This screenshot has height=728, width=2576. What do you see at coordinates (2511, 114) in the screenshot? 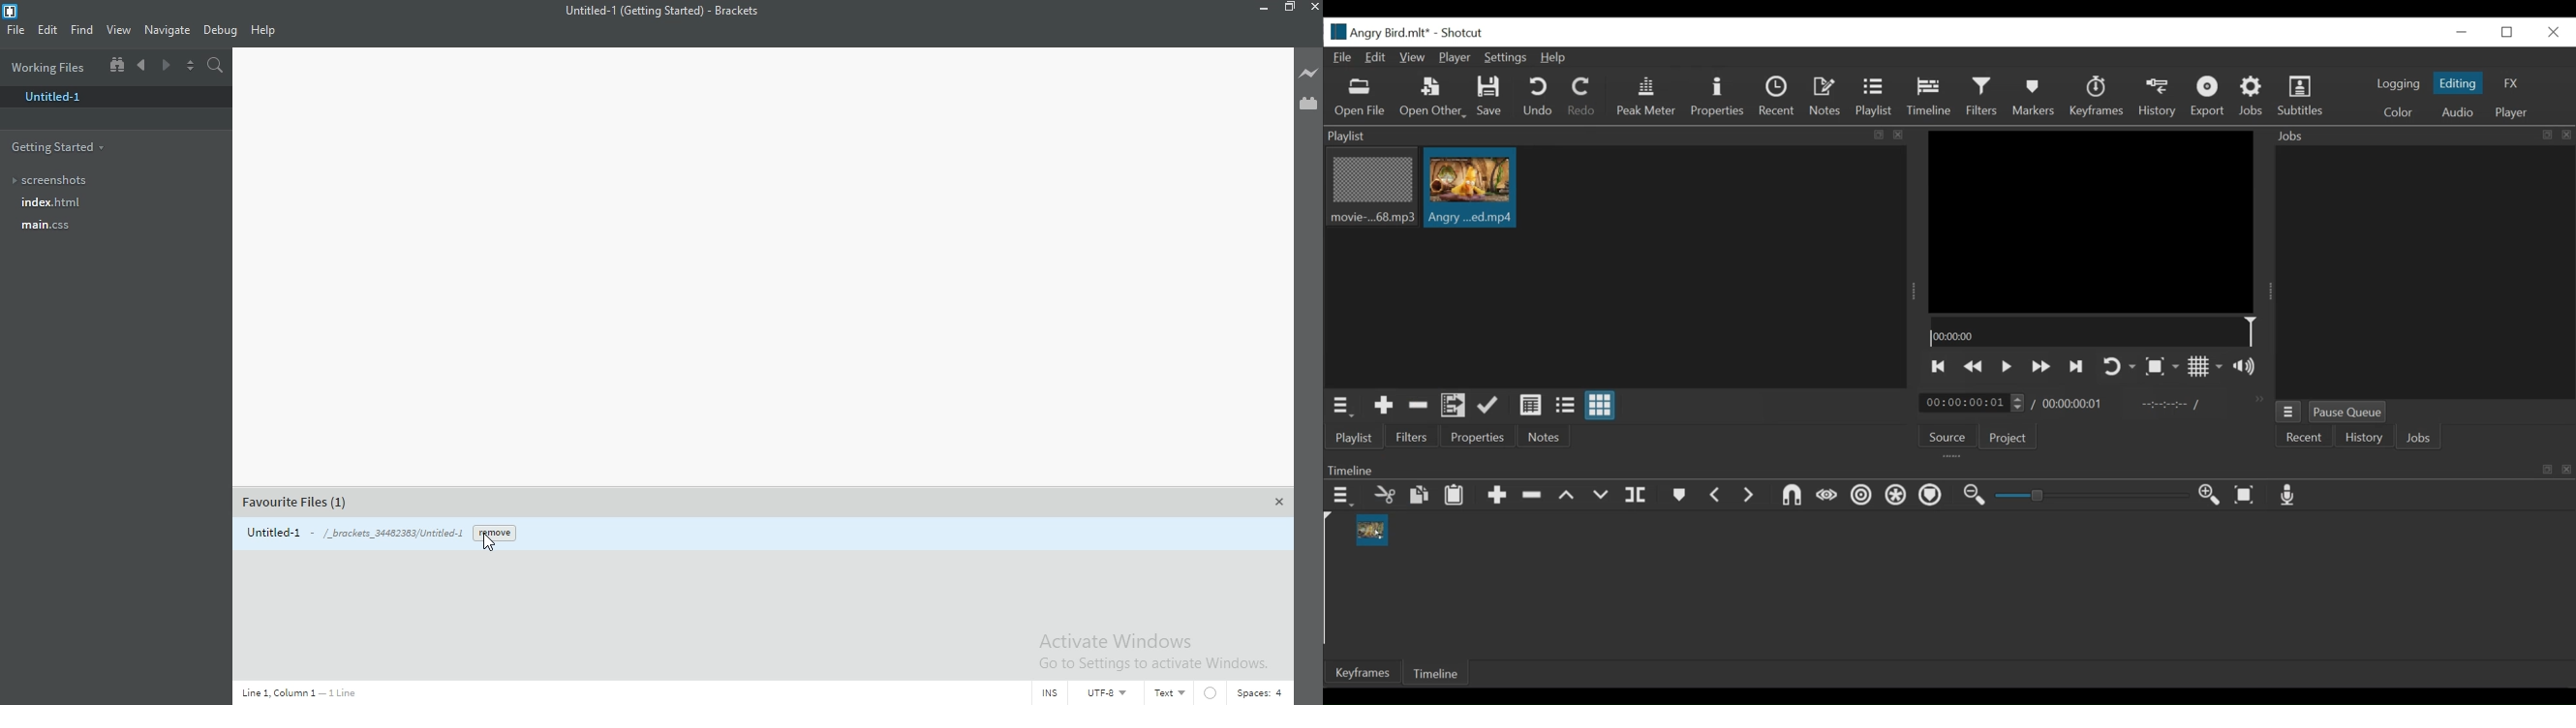
I see `Player` at bounding box center [2511, 114].